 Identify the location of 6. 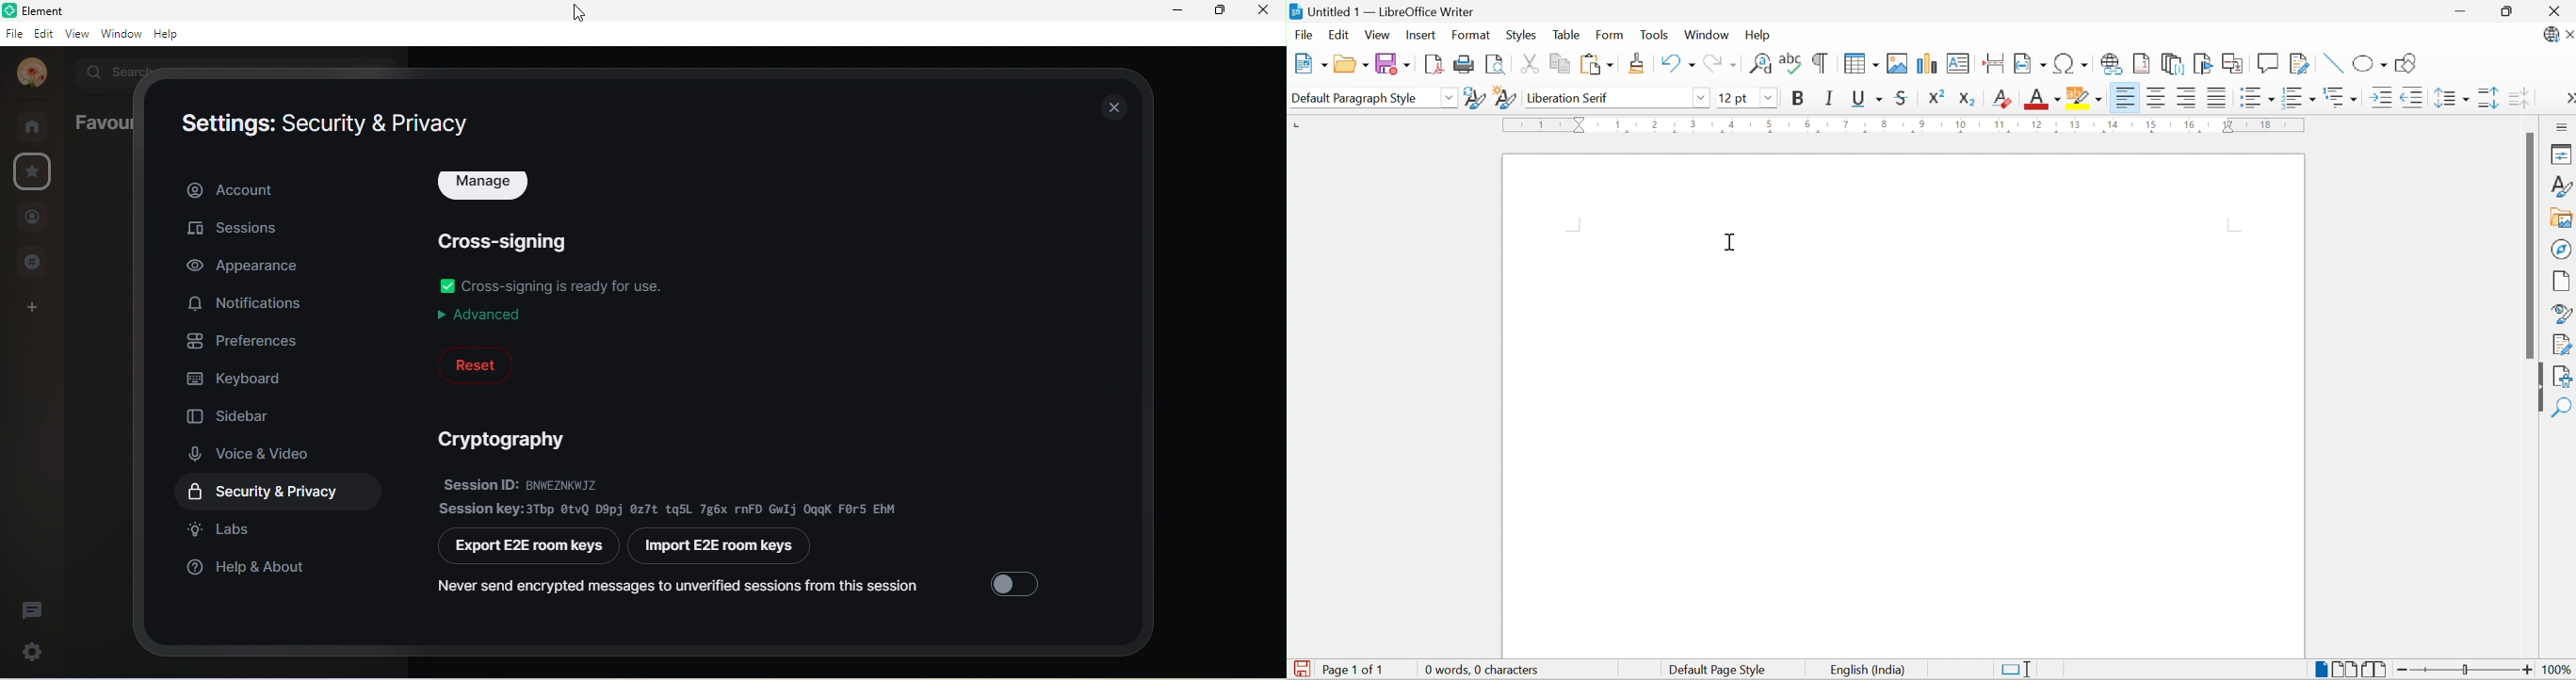
(1806, 123).